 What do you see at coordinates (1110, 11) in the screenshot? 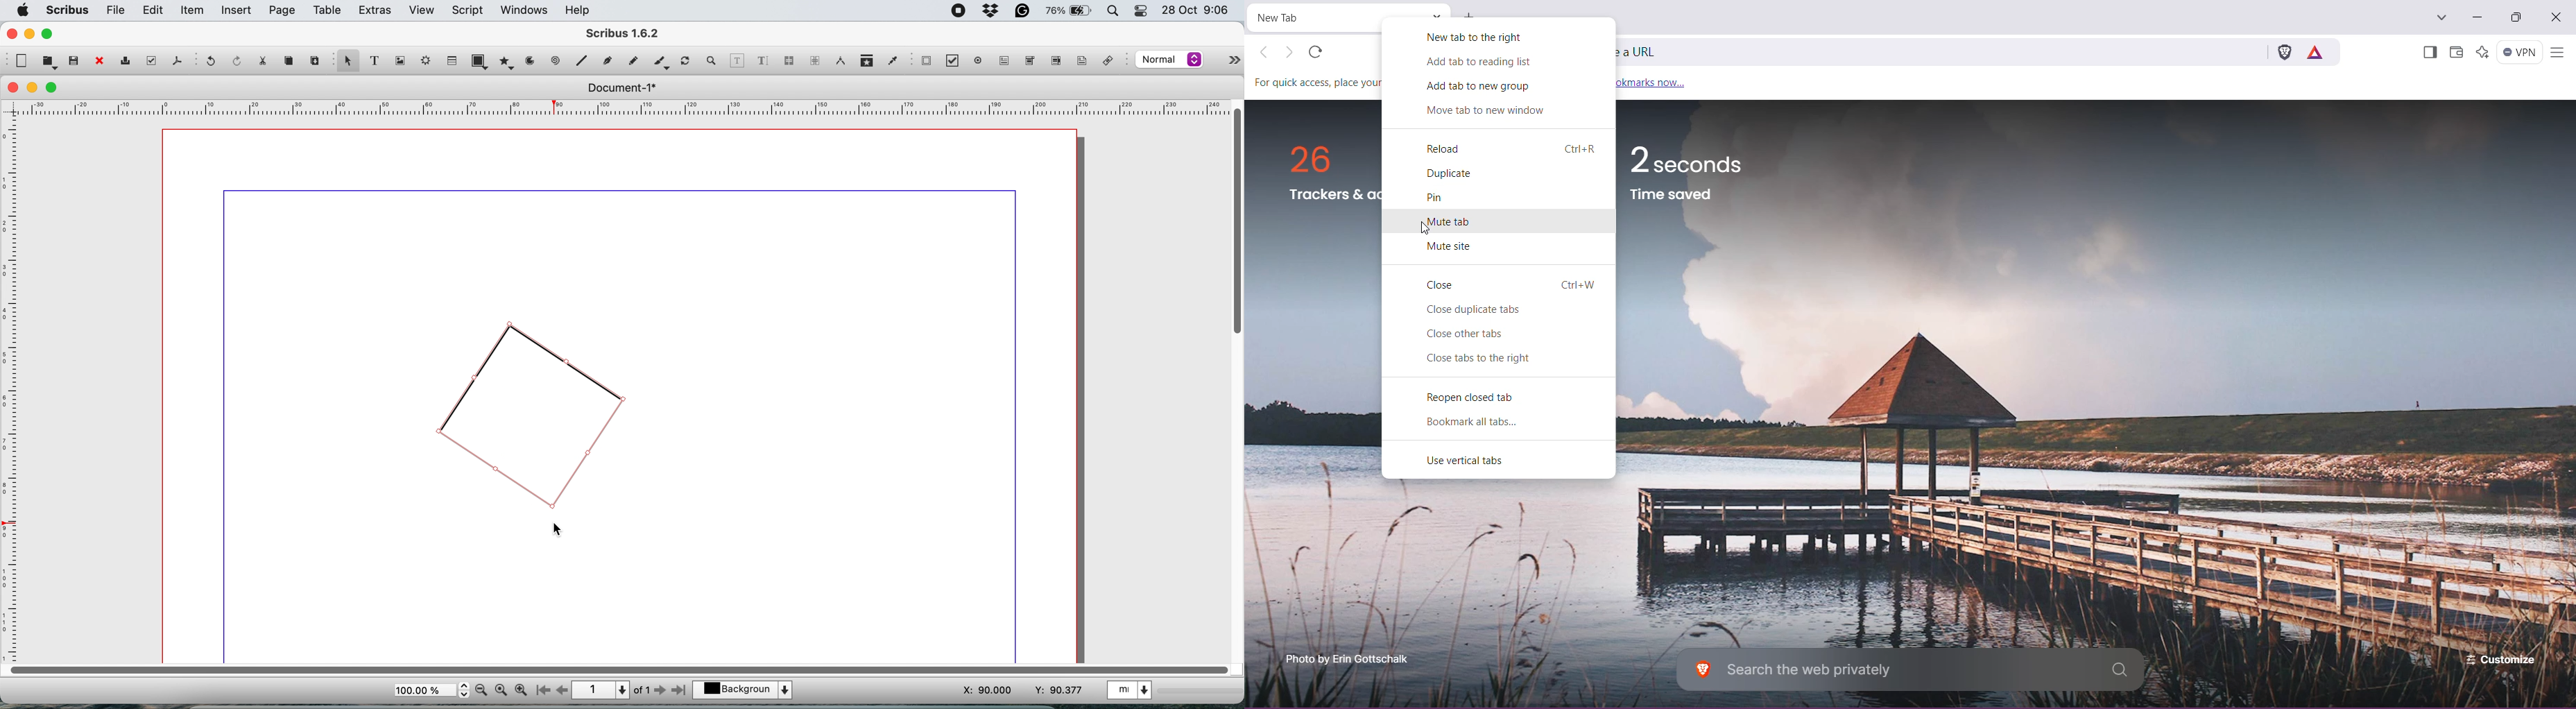
I see `spotlight search` at bounding box center [1110, 11].